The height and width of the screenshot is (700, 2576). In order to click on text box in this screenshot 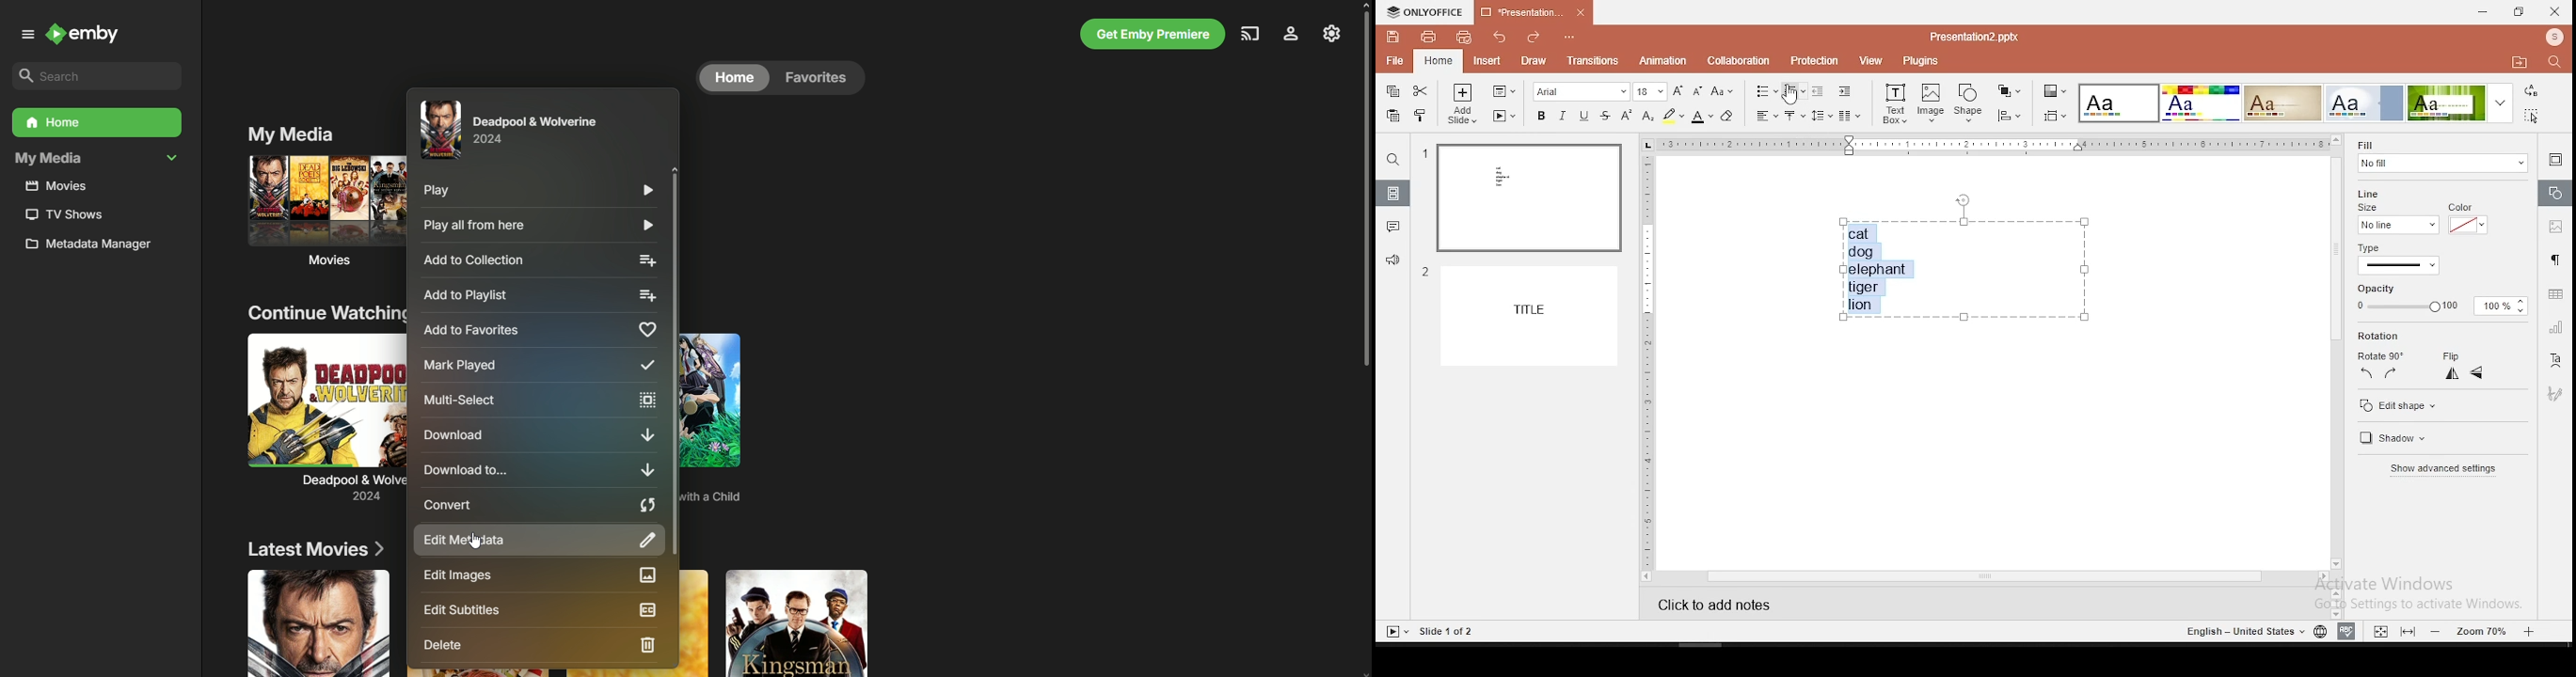, I will do `click(1895, 105)`.